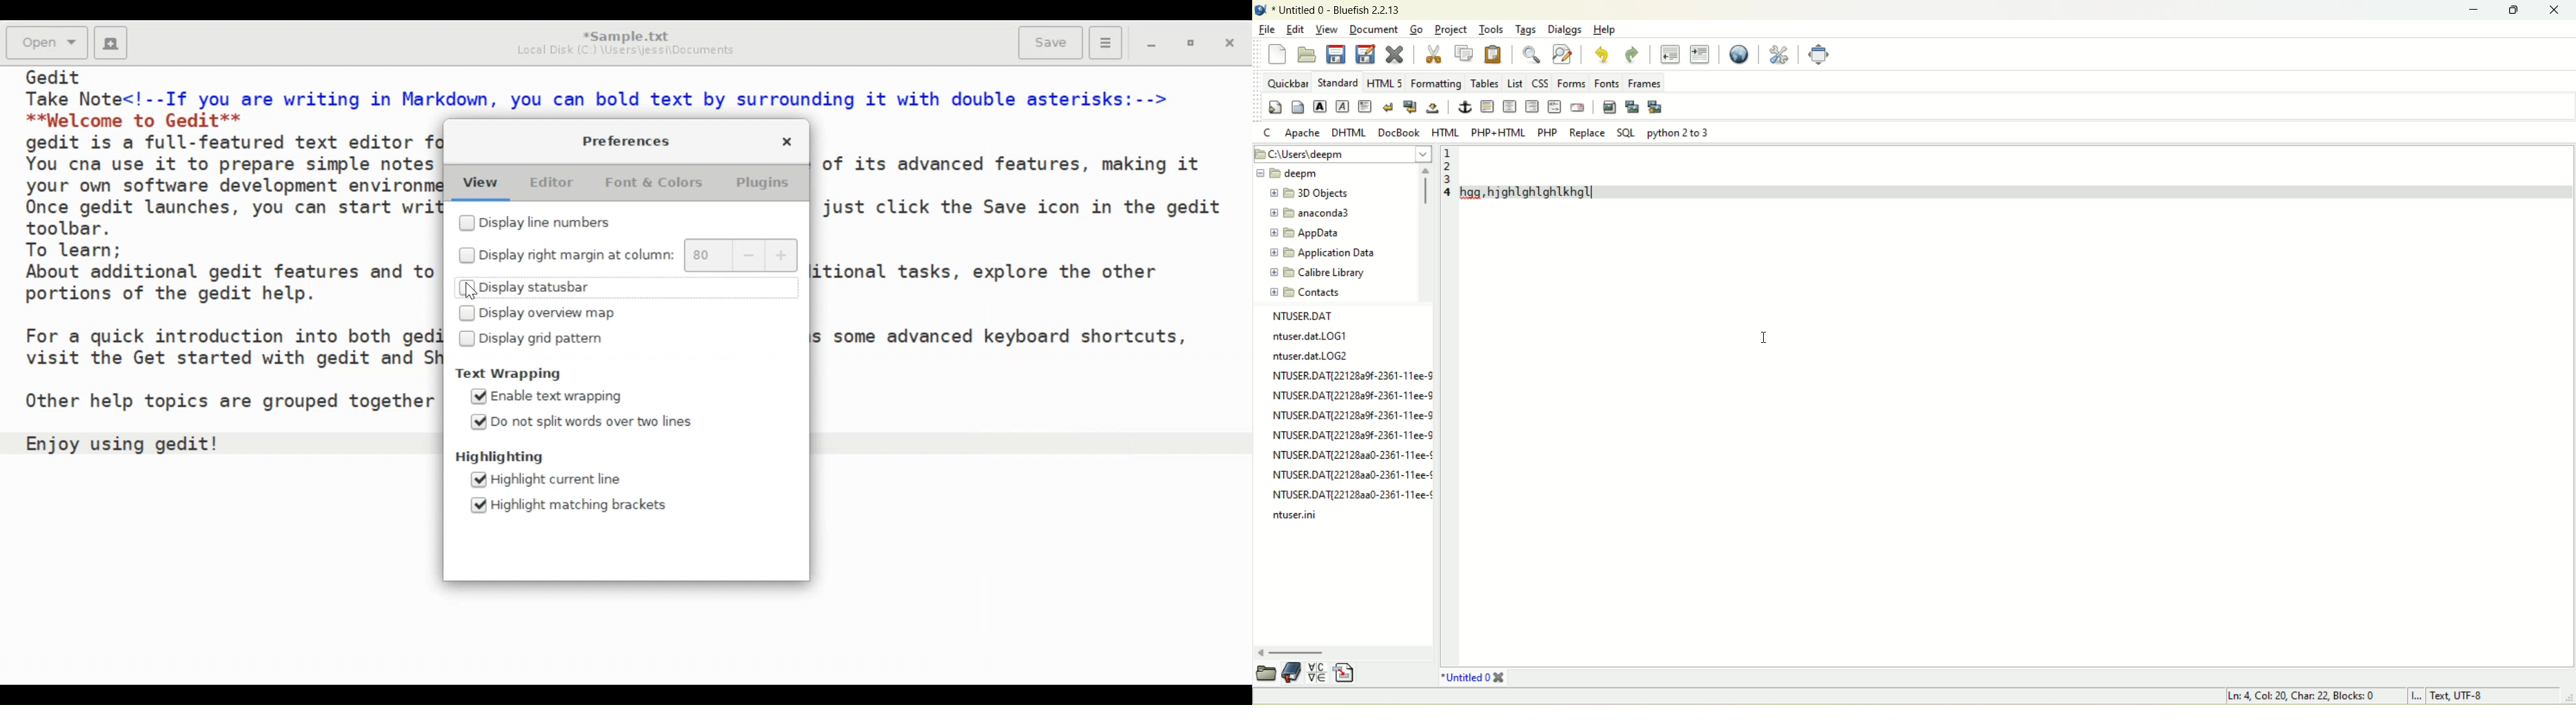 This screenshot has height=728, width=2576. Describe the element at coordinates (1501, 677) in the screenshot. I see `close` at that location.